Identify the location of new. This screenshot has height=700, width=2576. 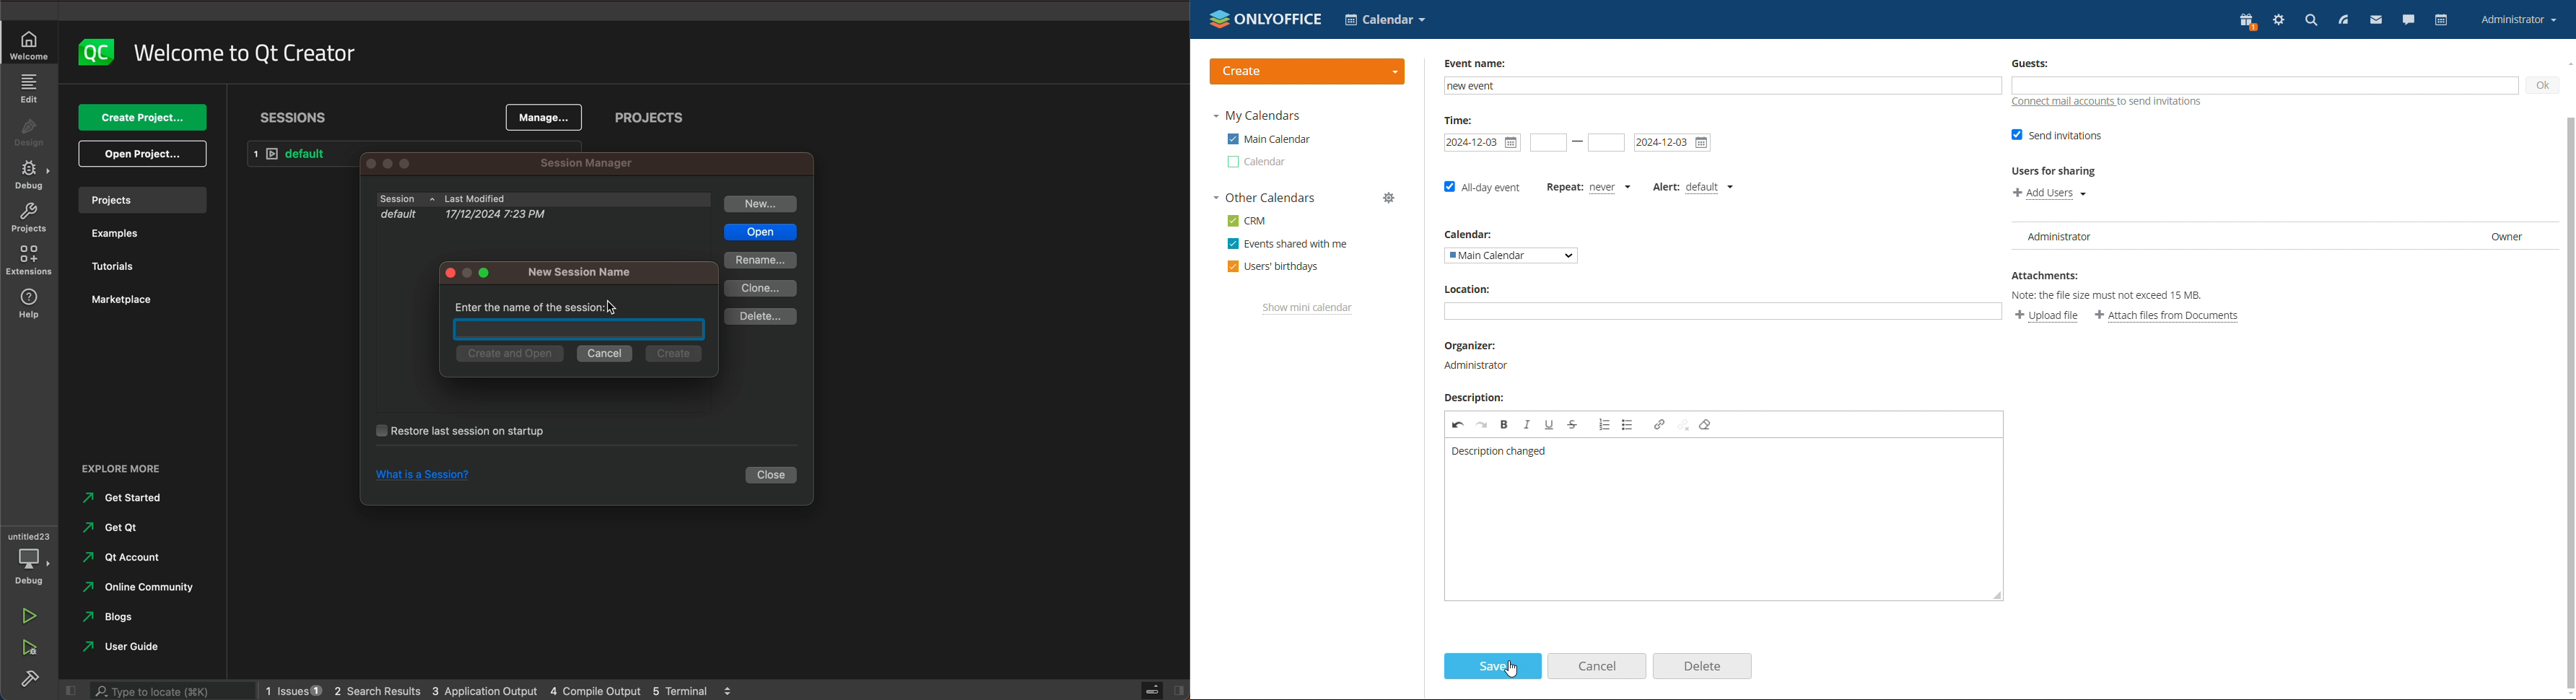
(761, 204).